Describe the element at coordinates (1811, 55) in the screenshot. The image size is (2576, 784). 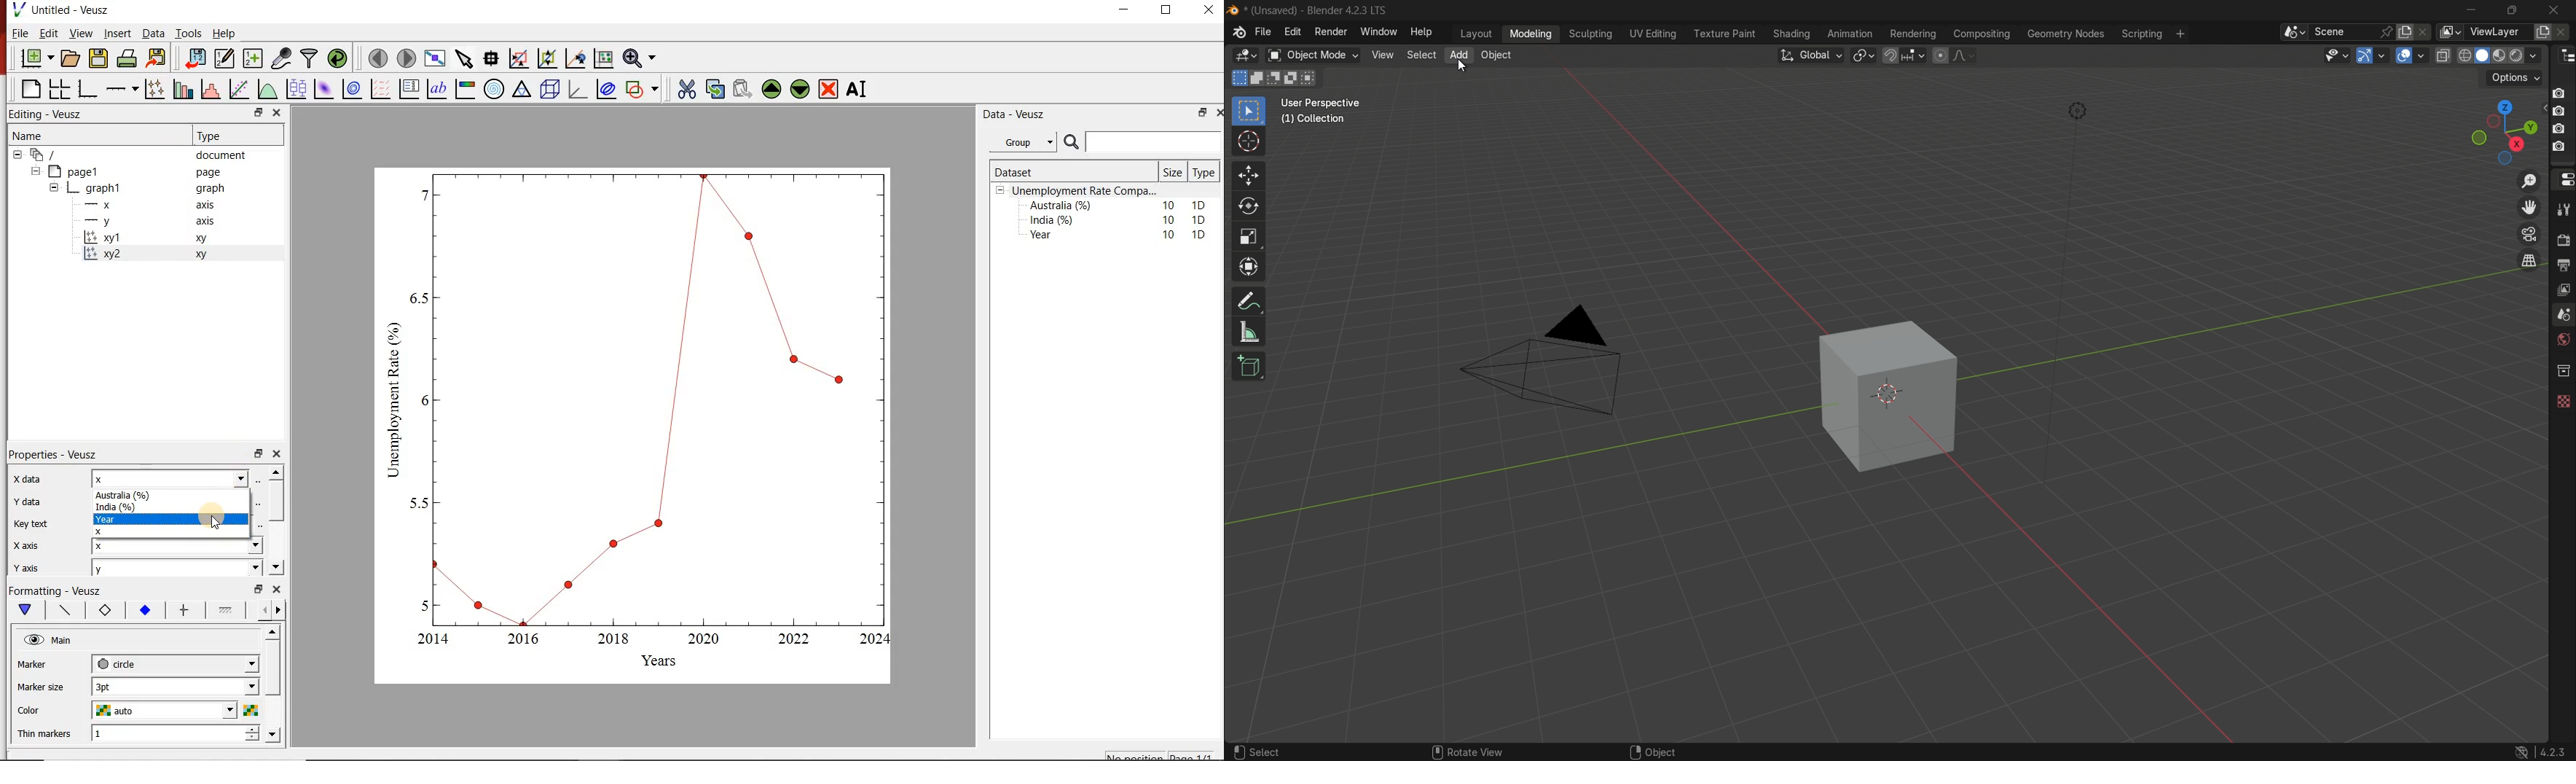
I see `transformation orientation` at that location.